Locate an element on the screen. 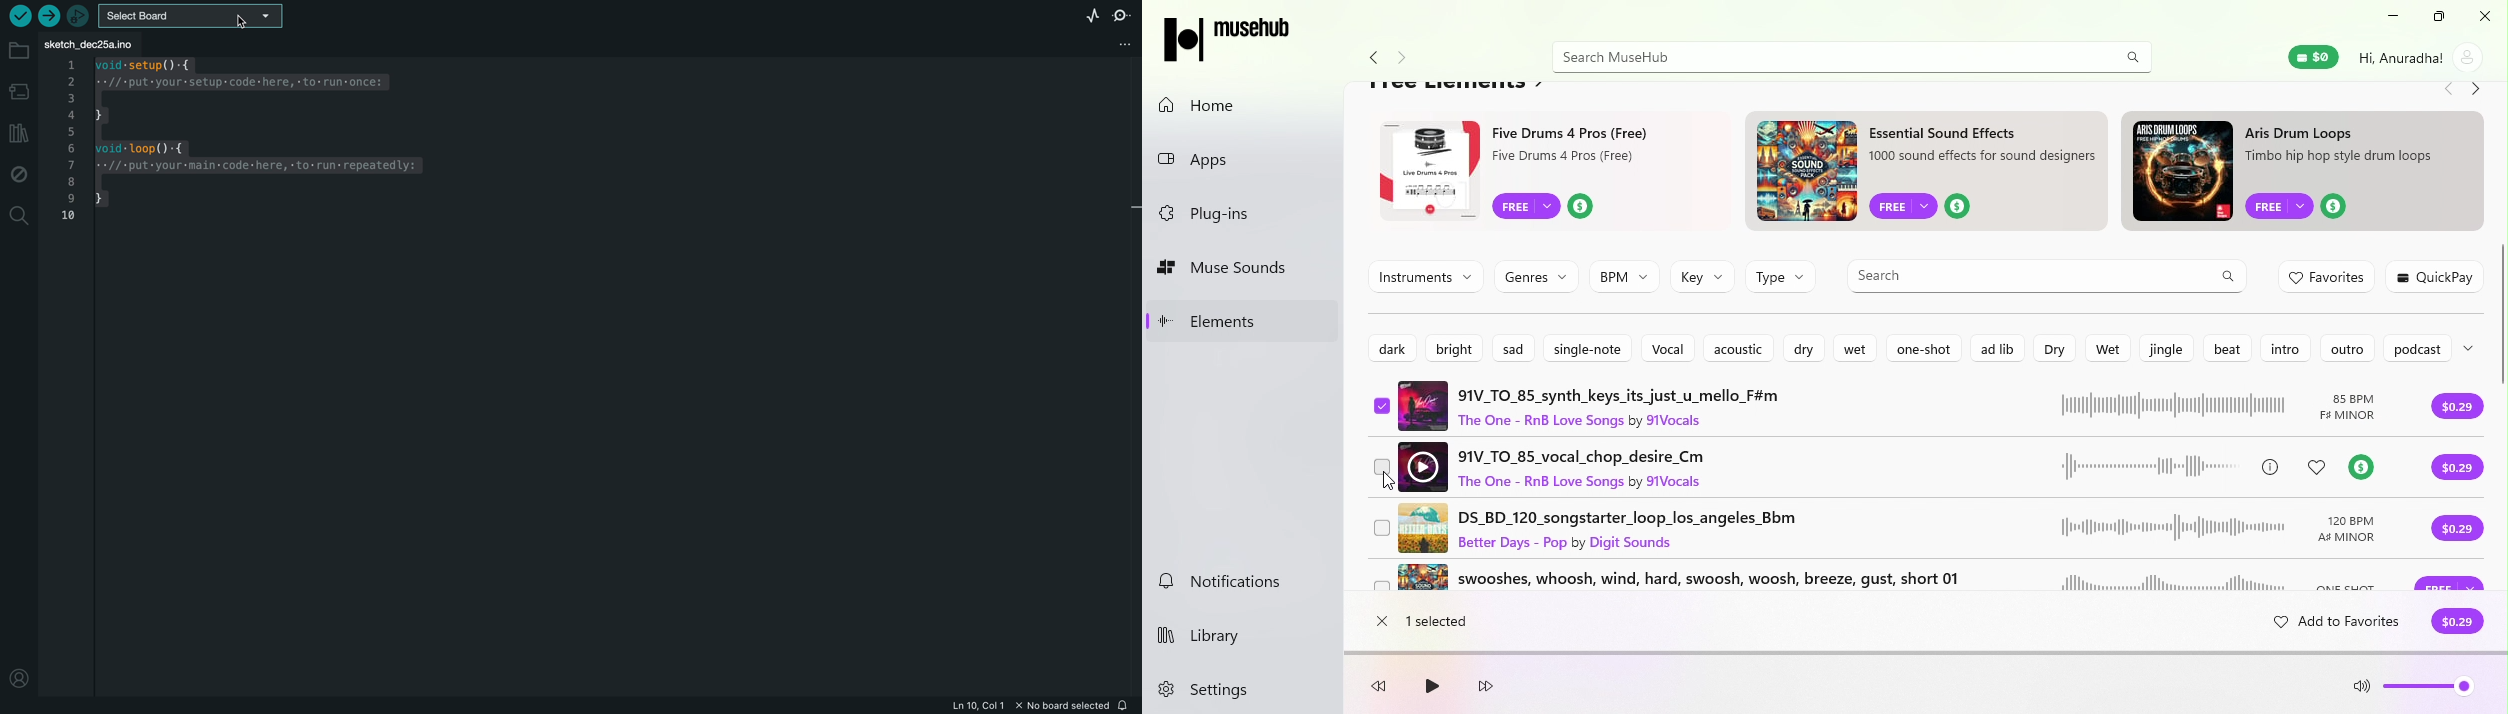 This screenshot has height=728, width=2520. close is located at coordinates (1381, 623).